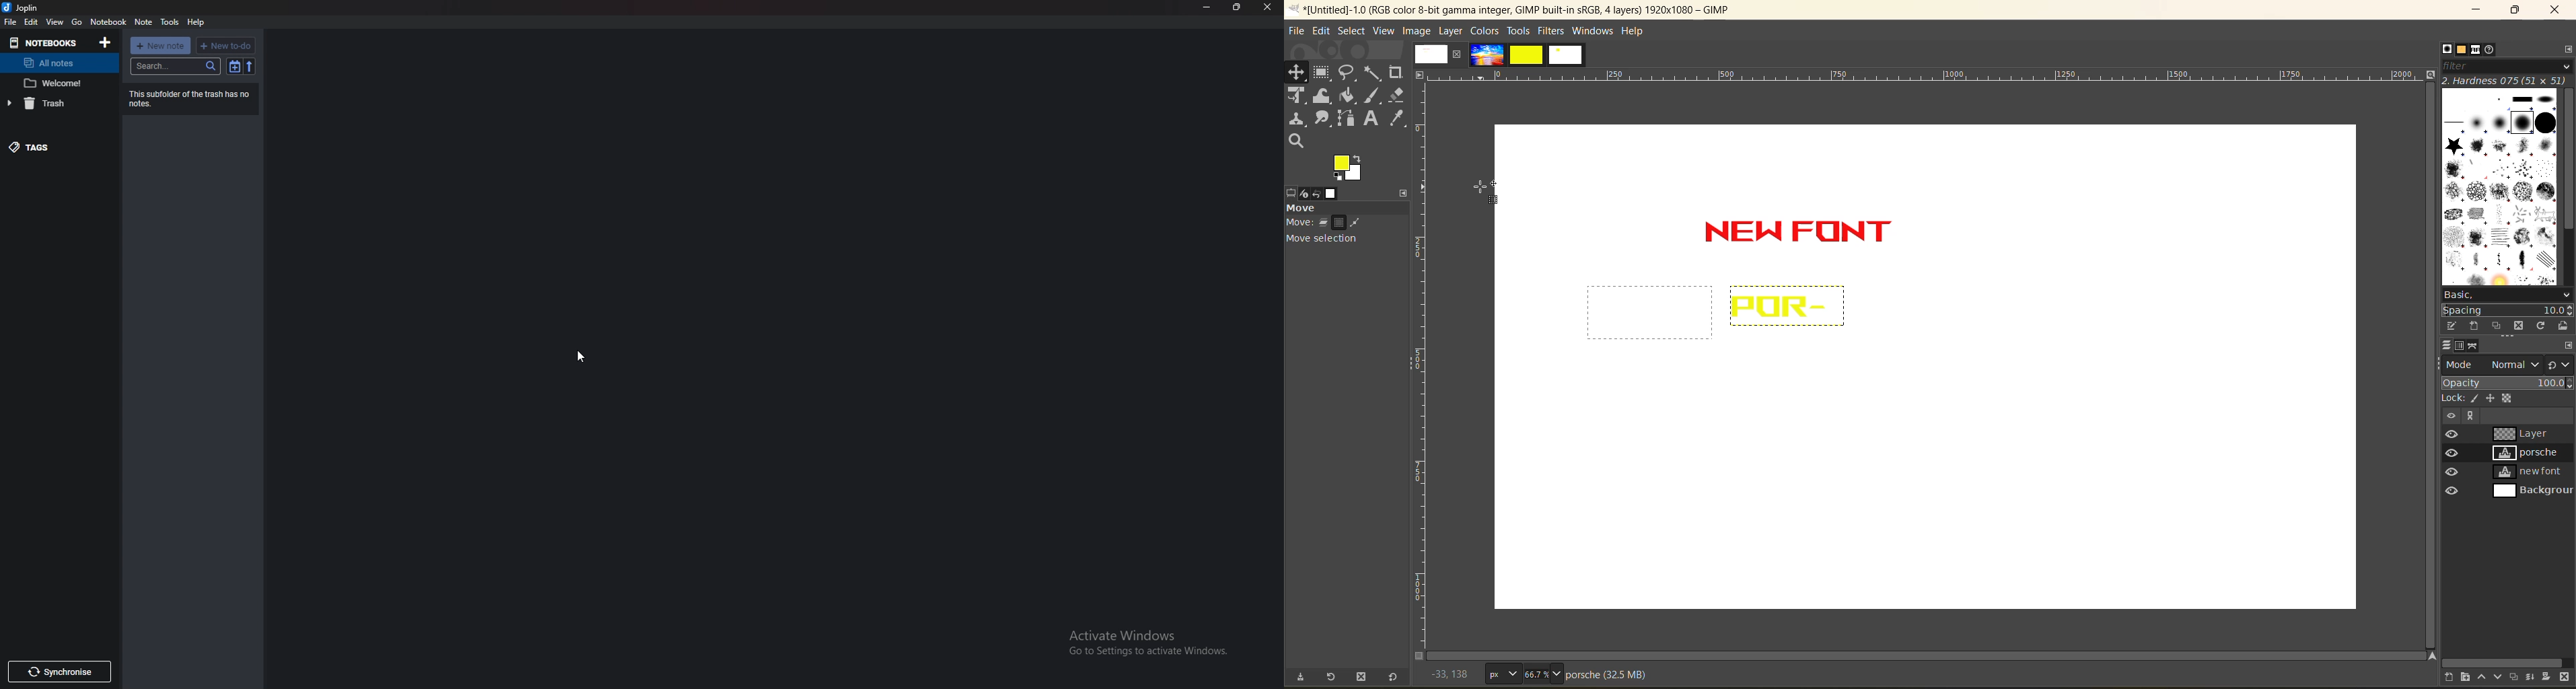  What do you see at coordinates (2493, 399) in the screenshot?
I see `position and size` at bounding box center [2493, 399].